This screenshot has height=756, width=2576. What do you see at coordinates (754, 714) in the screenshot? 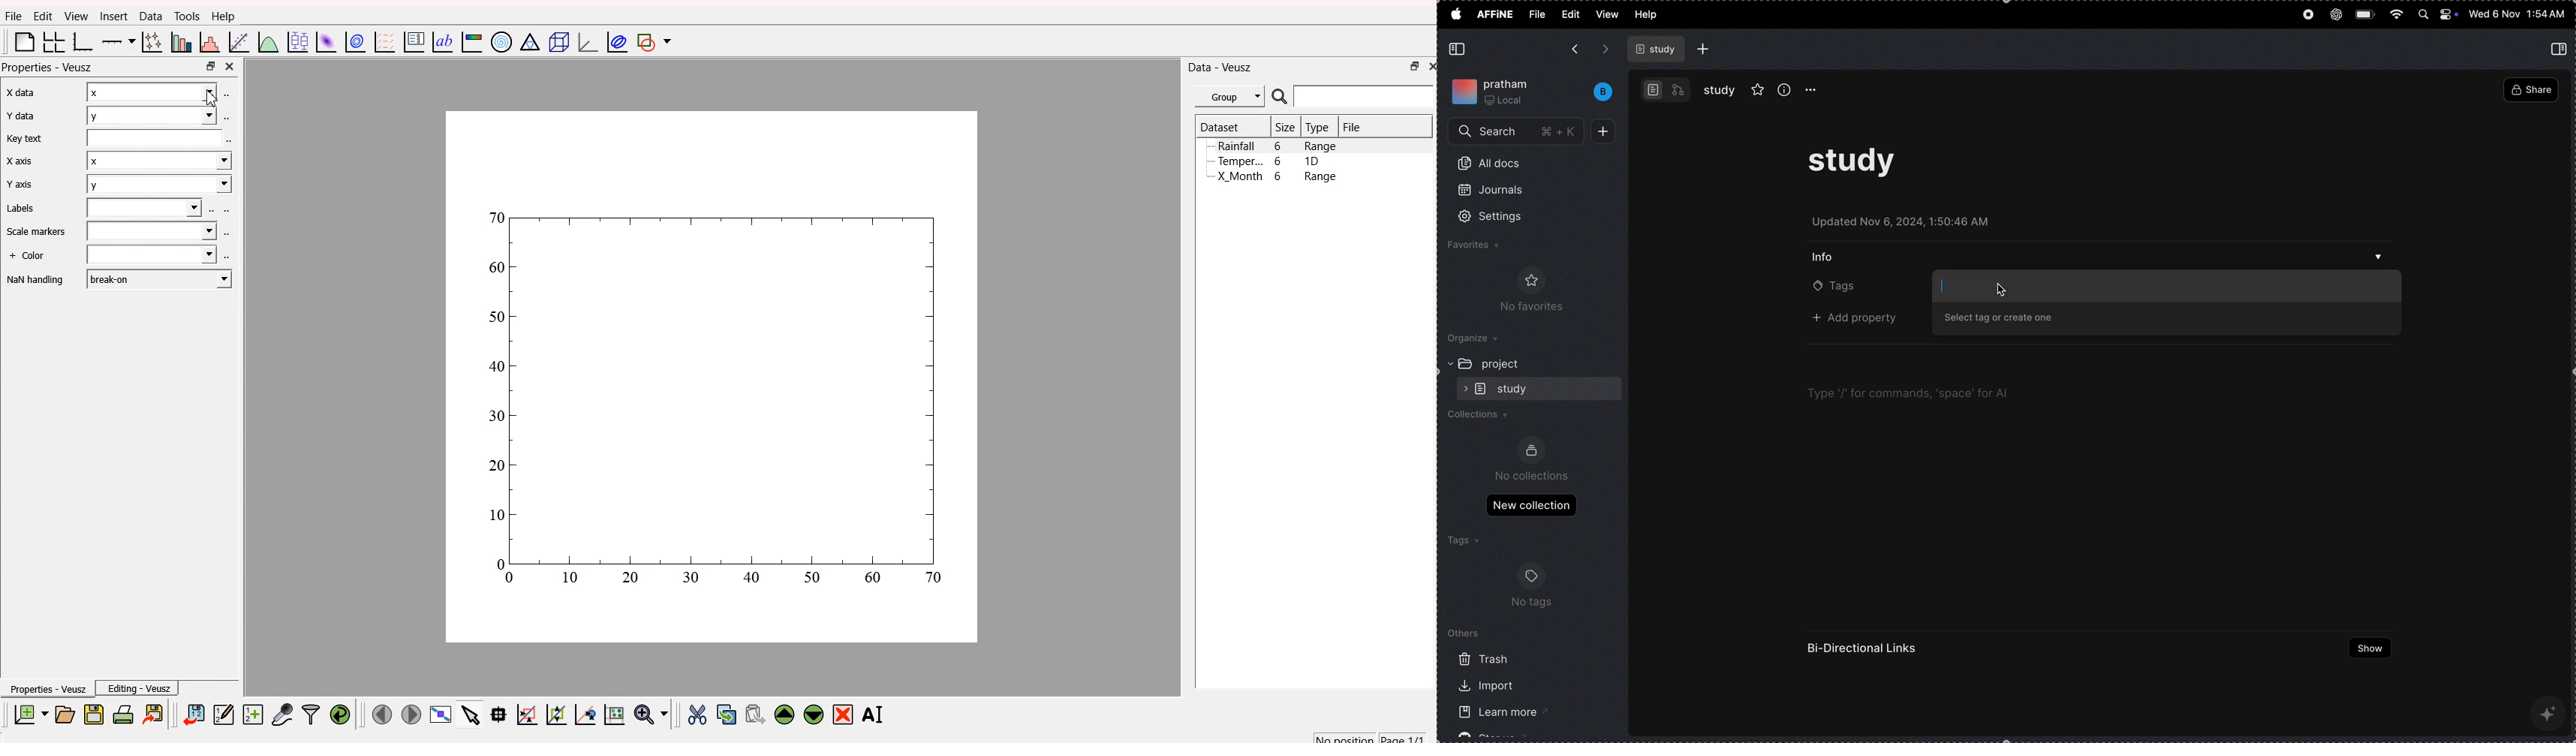
I see `paste the widget from the clipboard` at bounding box center [754, 714].